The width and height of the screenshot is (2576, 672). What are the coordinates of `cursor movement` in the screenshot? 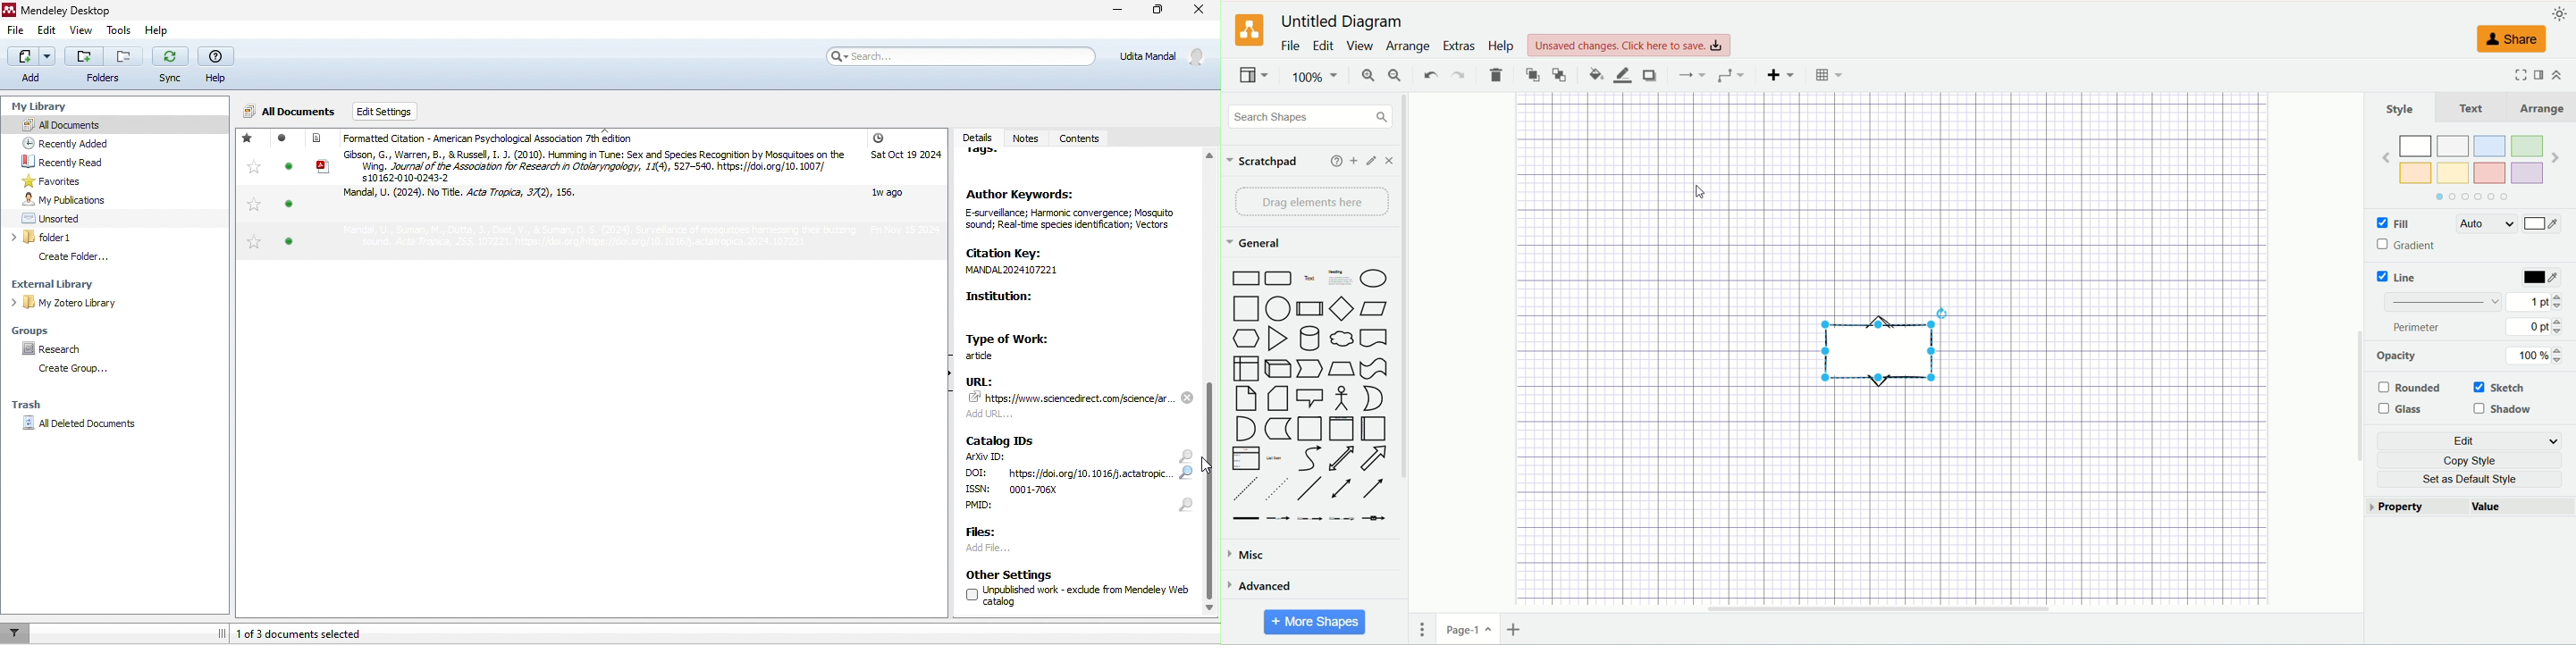 It's located at (1203, 465).